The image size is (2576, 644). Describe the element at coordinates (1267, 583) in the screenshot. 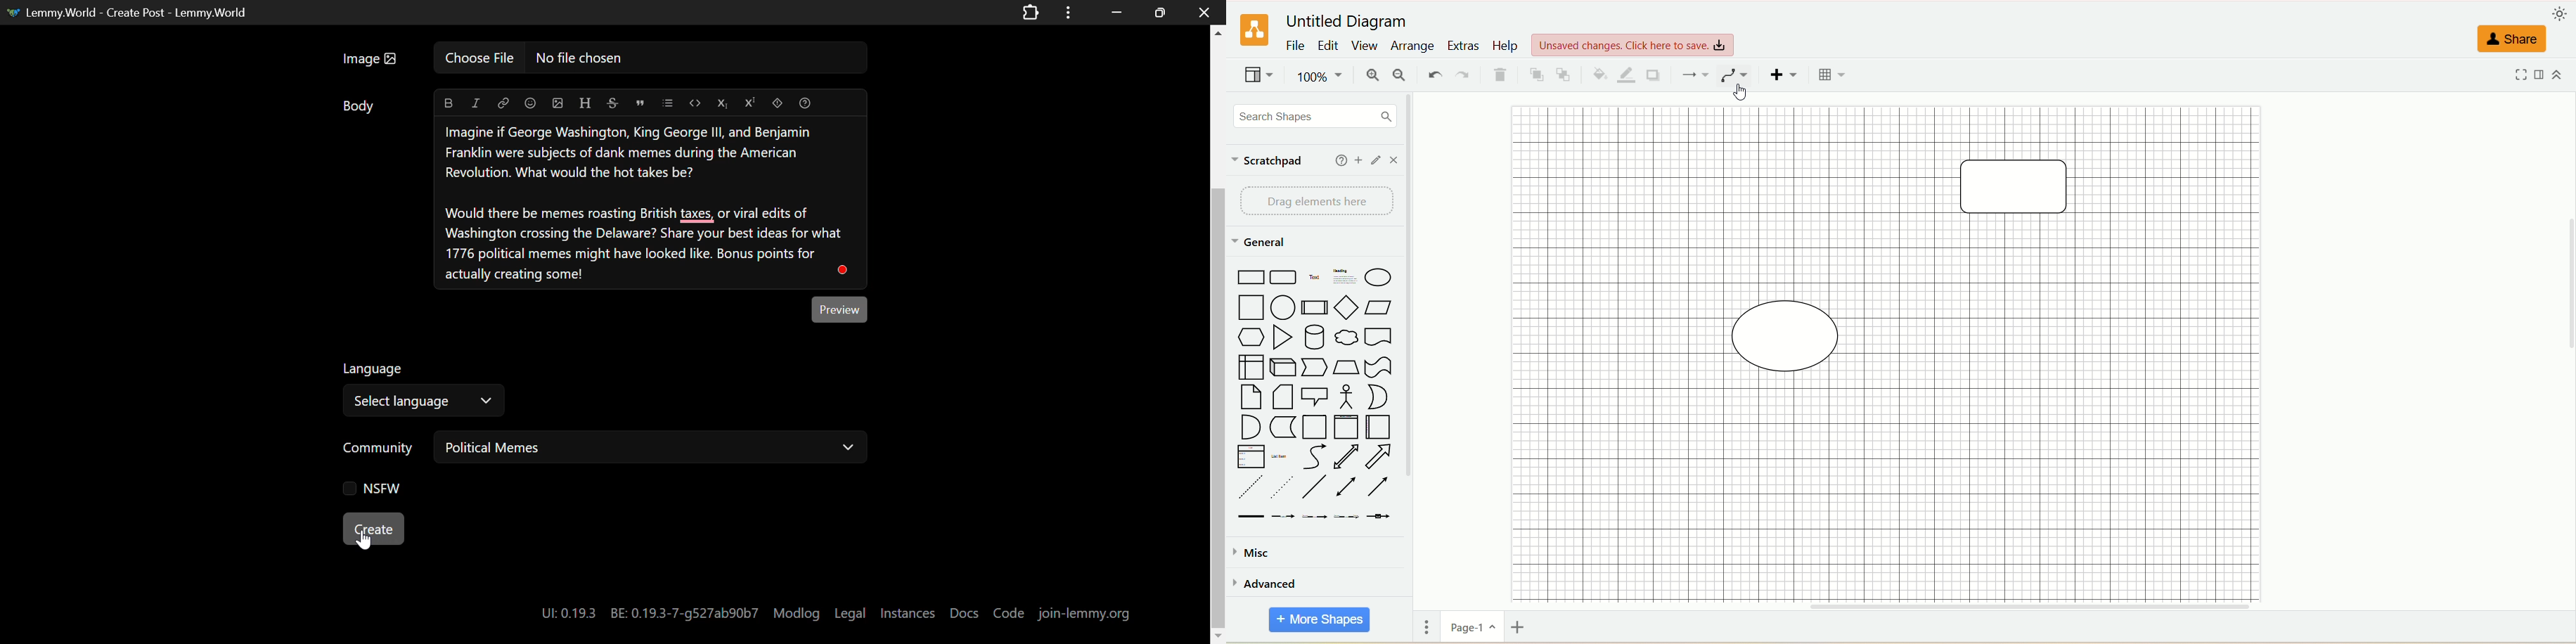

I see `advanced` at that location.